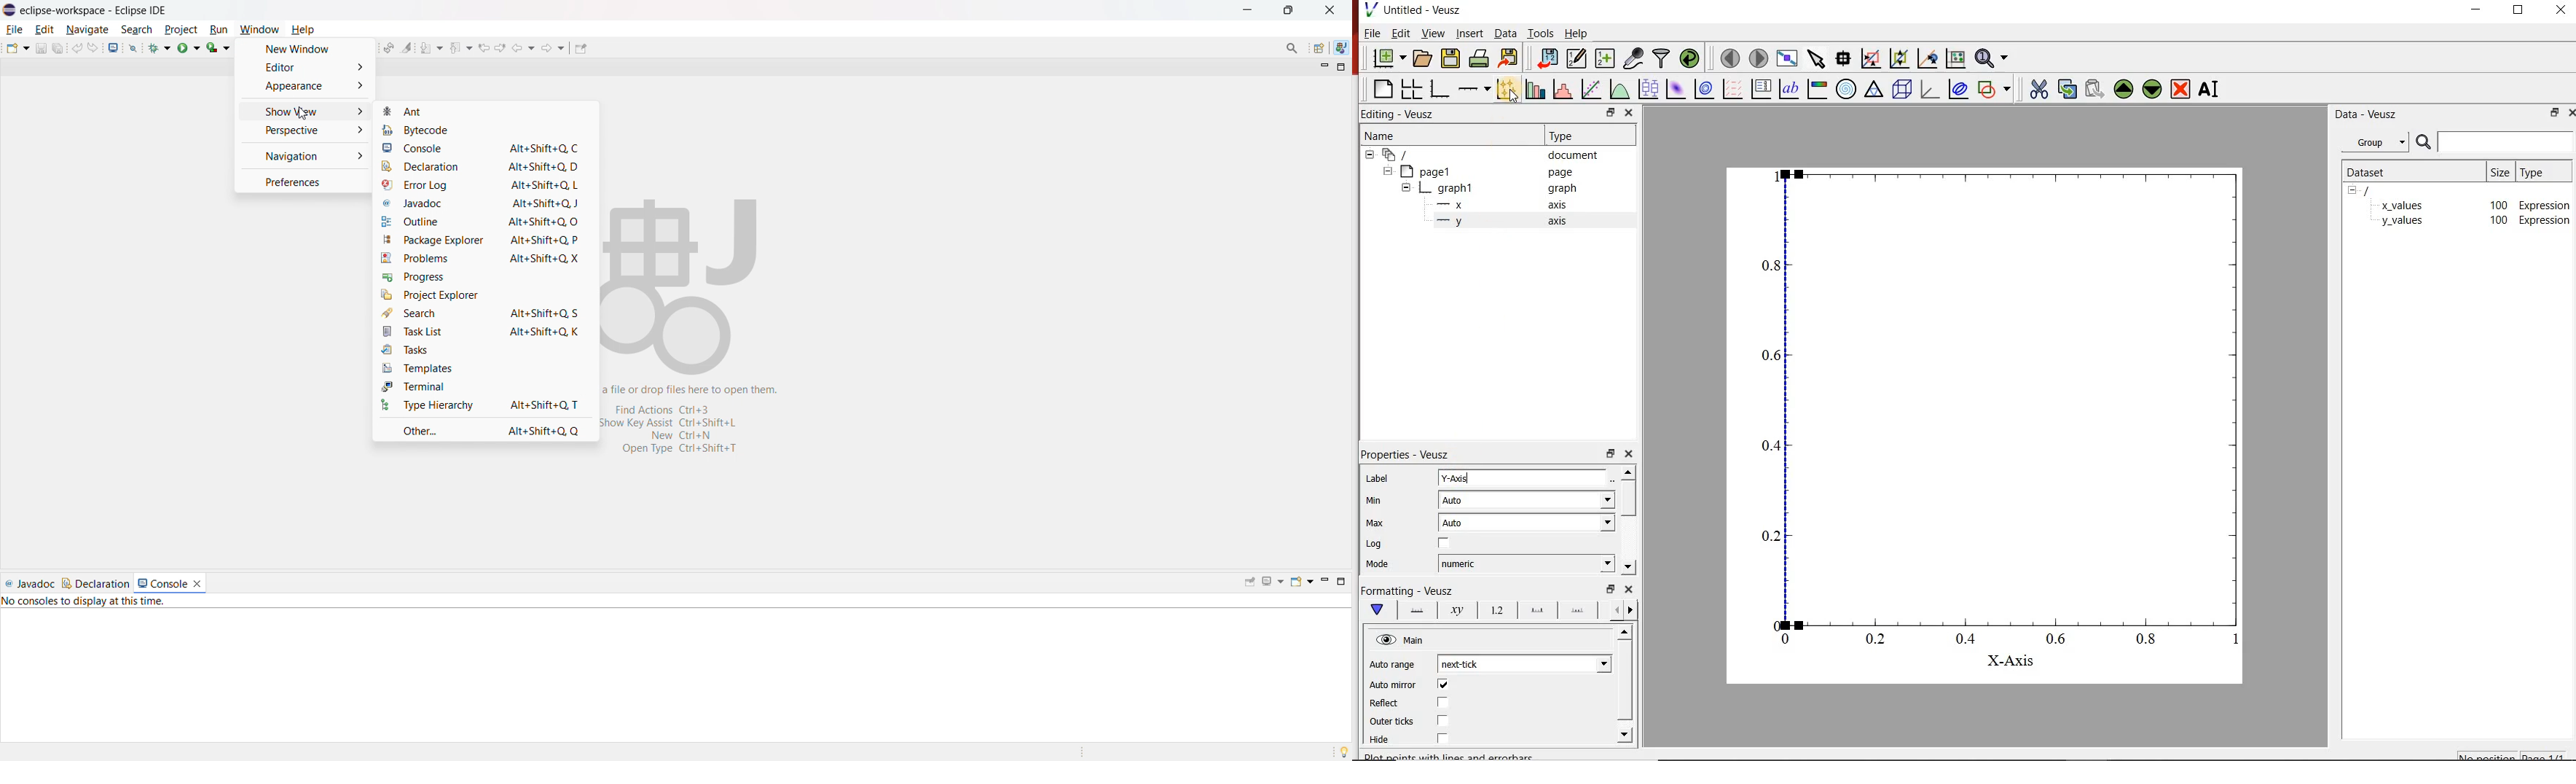 The width and height of the screenshot is (2576, 784). What do you see at coordinates (1378, 610) in the screenshot?
I see `main formatting` at bounding box center [1378, 610].